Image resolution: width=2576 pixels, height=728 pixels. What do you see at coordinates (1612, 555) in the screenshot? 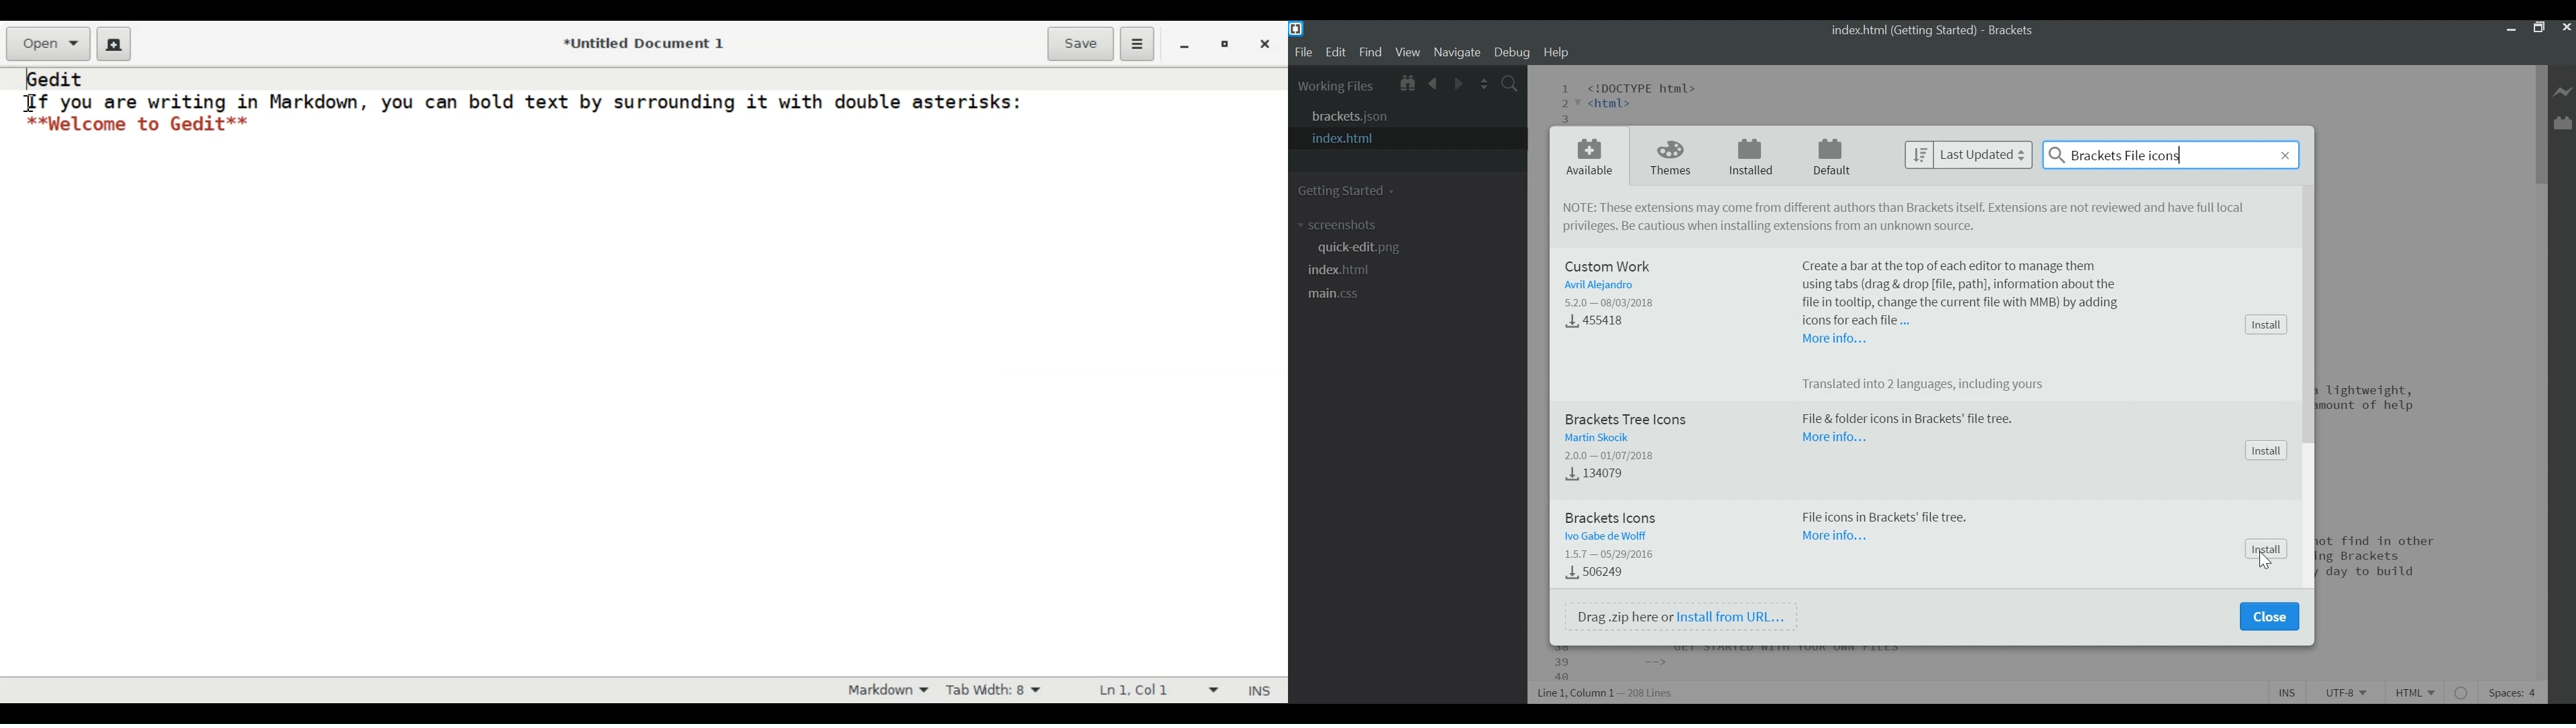
I see `Version - Release Date` at bounding box center [1612, 555].